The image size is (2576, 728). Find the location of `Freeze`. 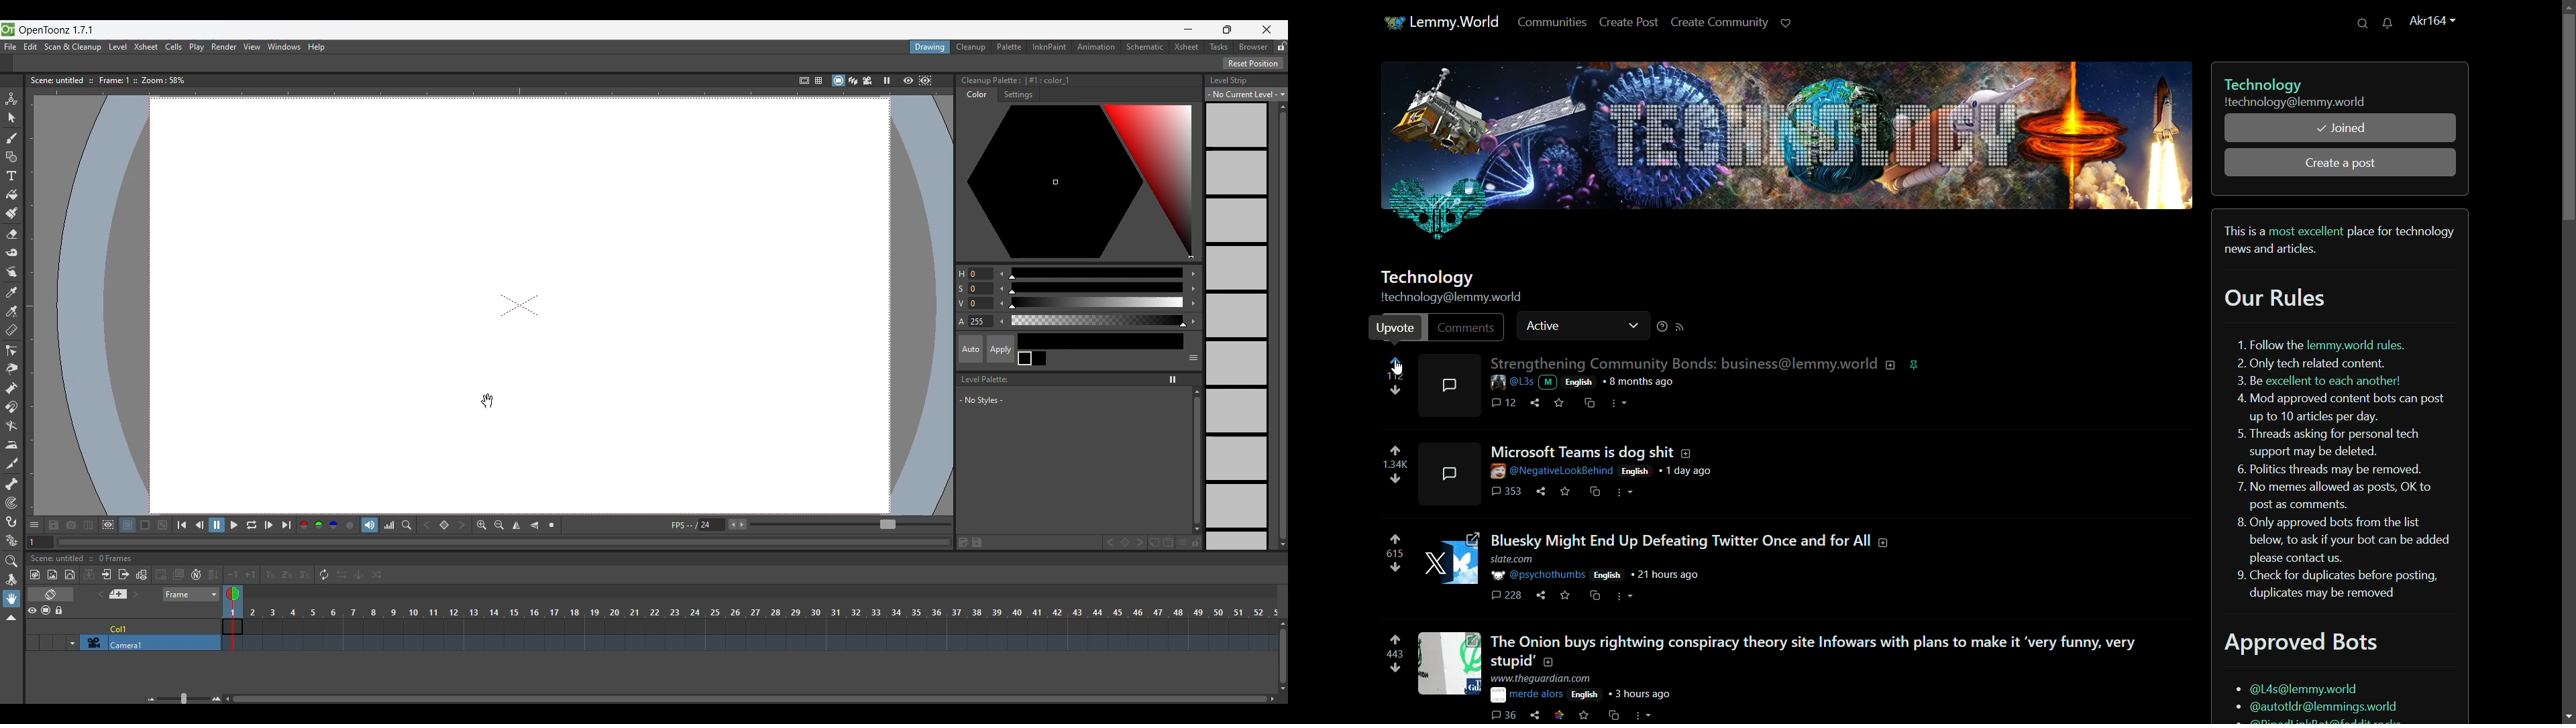

Freeze is located at coordinates (1173, 379).